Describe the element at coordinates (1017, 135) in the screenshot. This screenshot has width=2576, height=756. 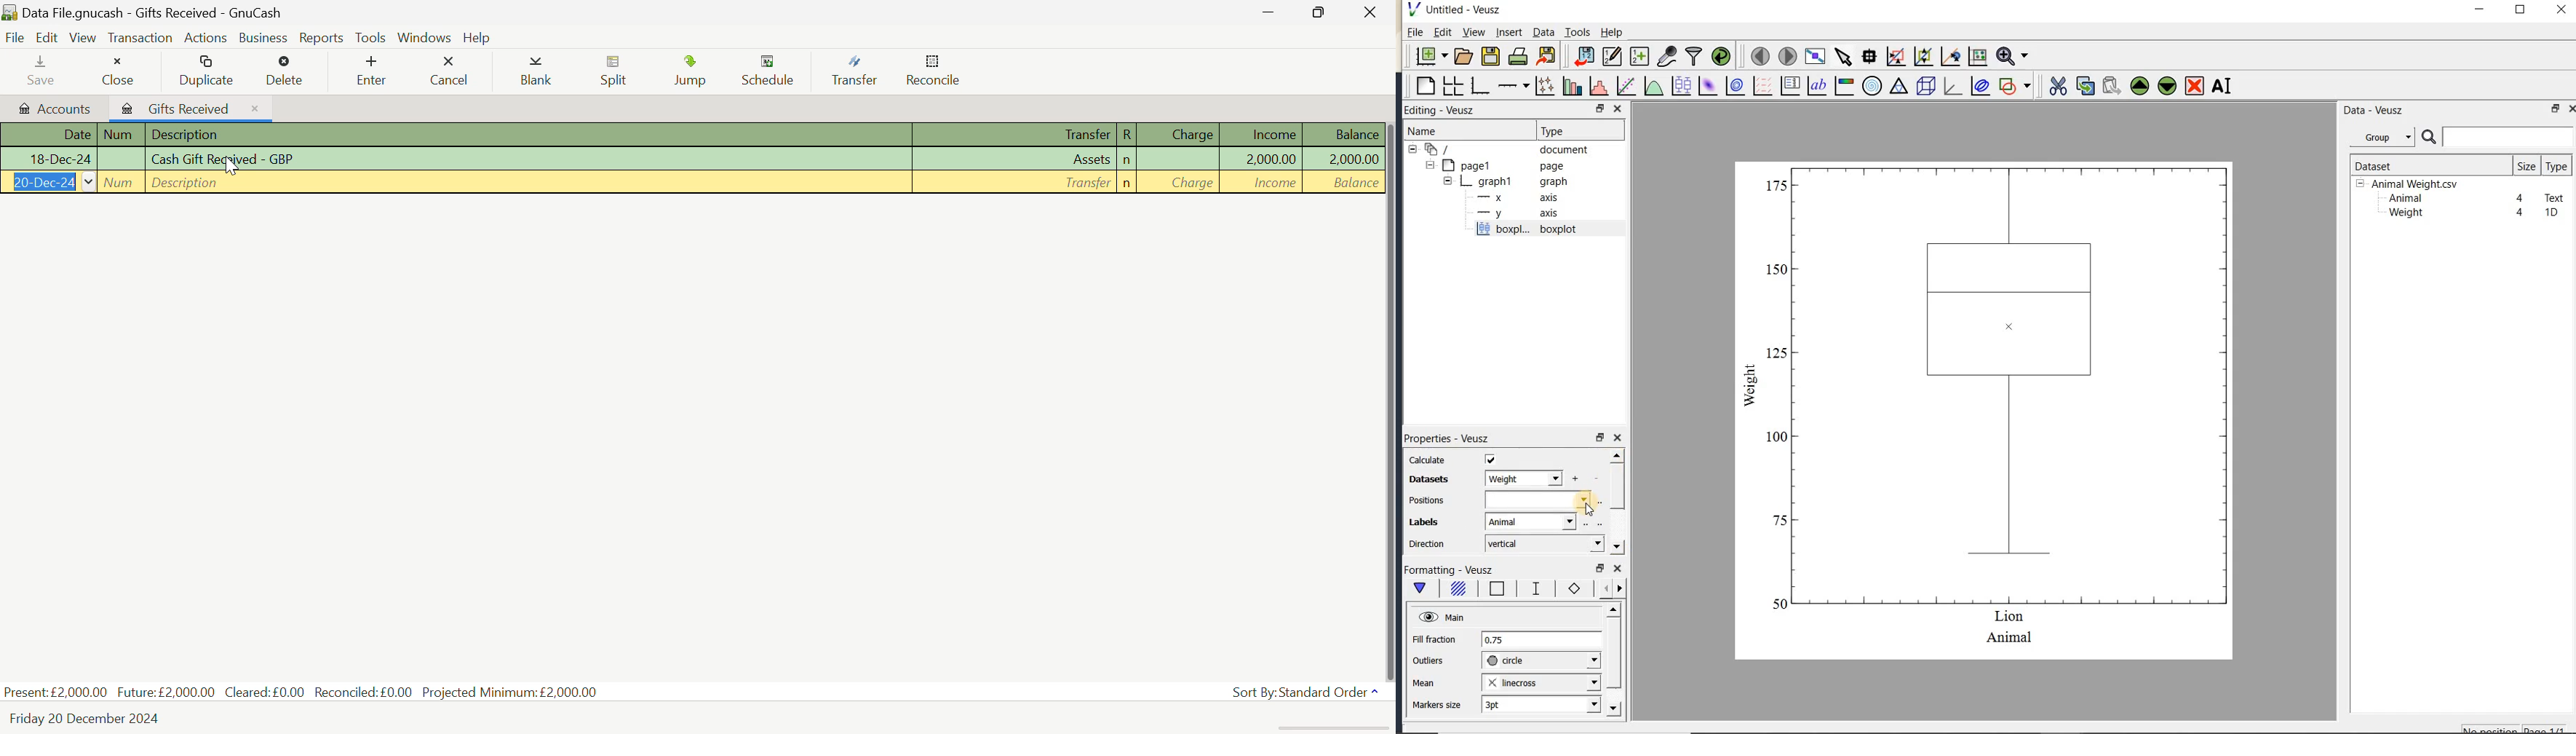
I see `Transfer` at that location.